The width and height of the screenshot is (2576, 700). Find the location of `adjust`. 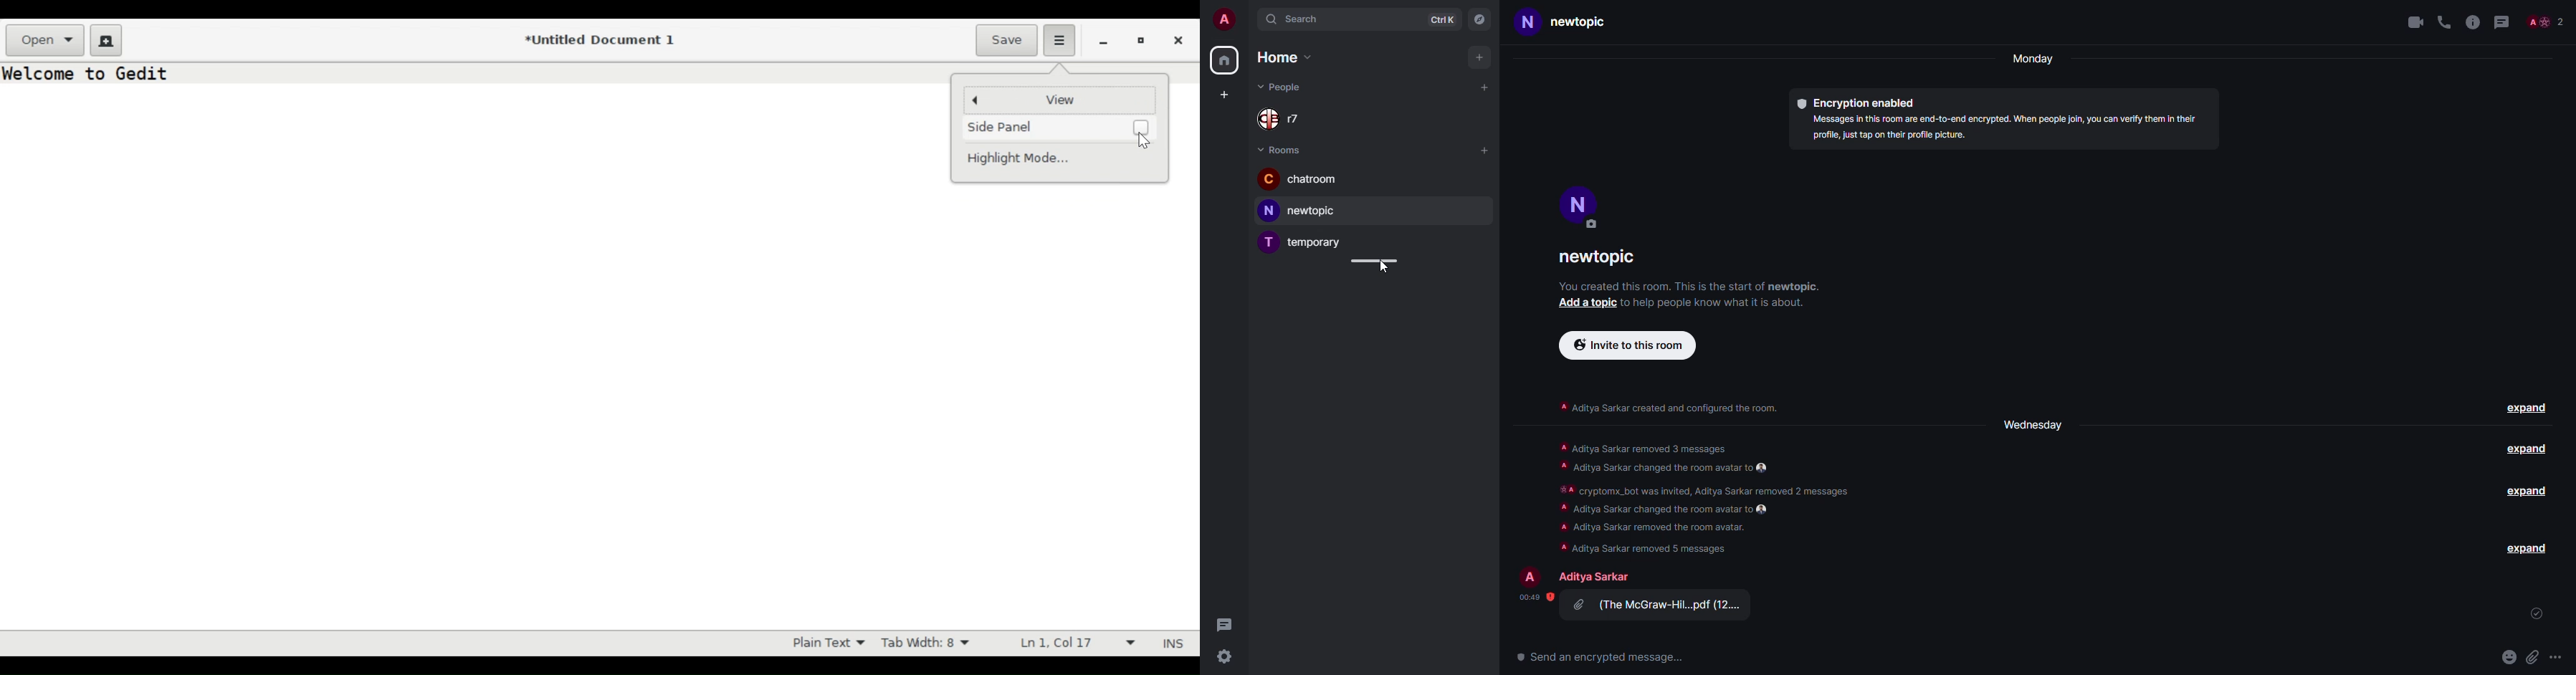

adjust is located at coordinates (1373, 260).